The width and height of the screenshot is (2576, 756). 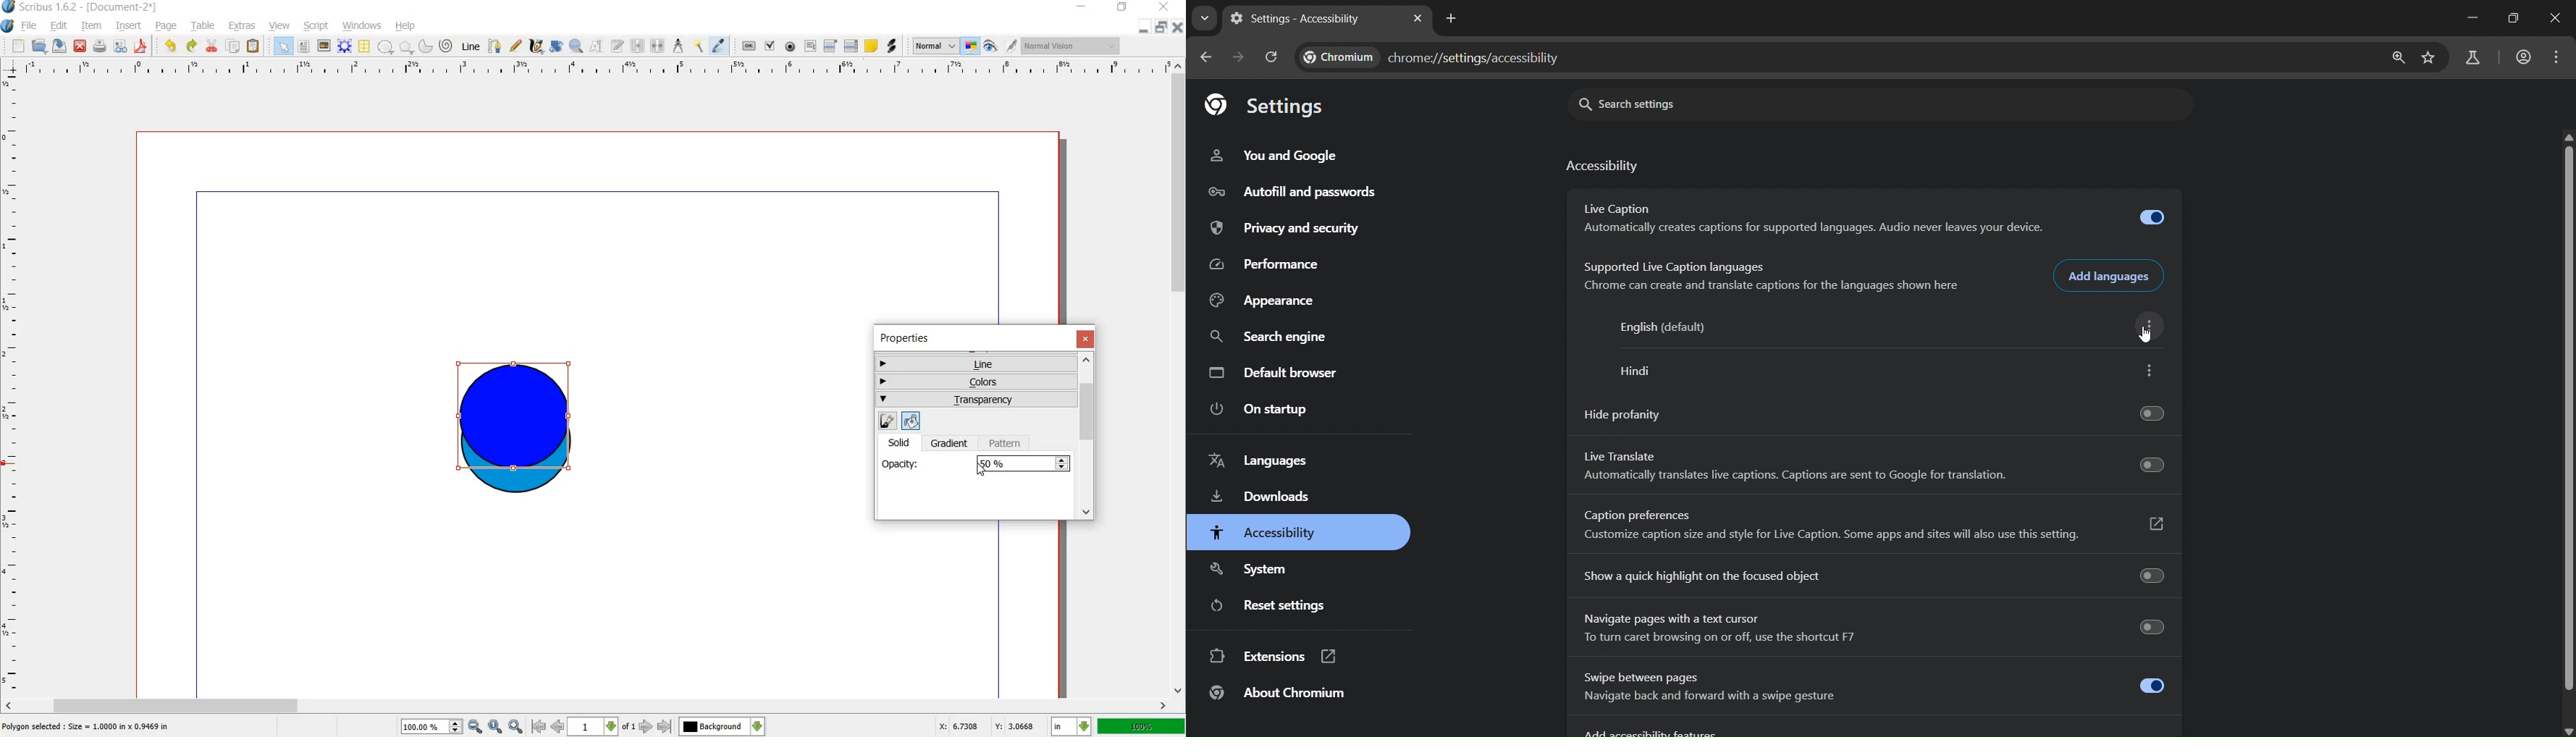 What do you see at coordinates (172, 47) in the screenshot?
I see `undo` at bounding box center [172, 47].